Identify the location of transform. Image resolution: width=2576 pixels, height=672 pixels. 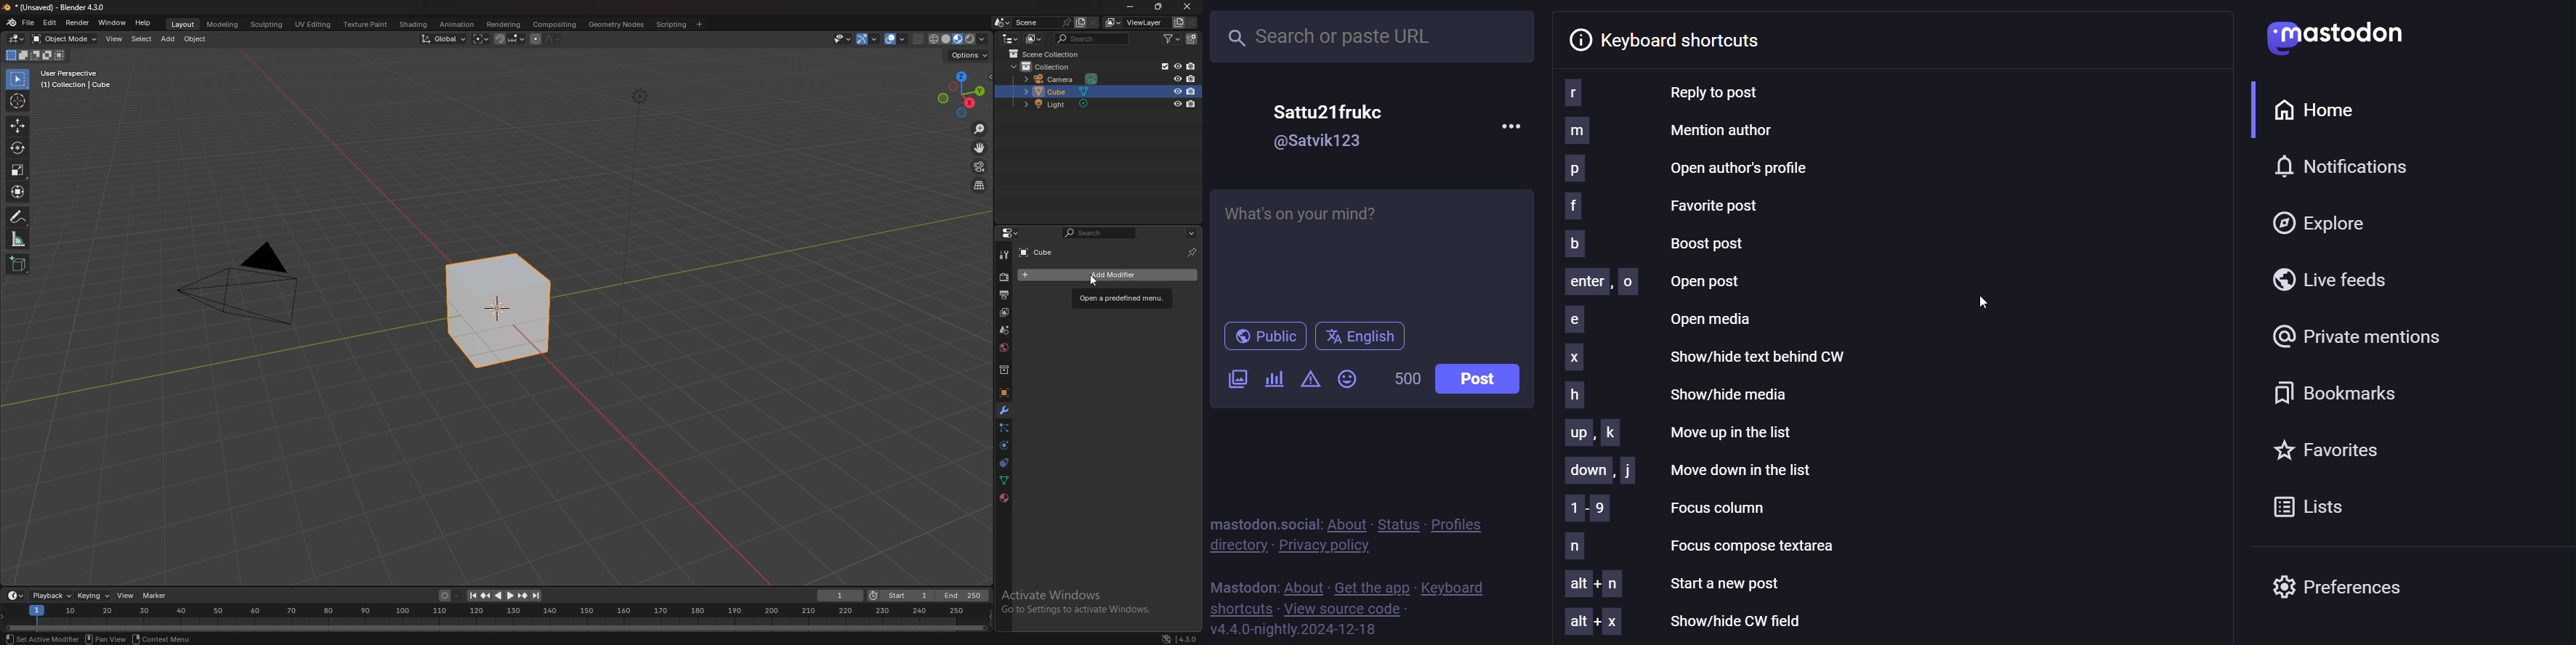
(18, 192).